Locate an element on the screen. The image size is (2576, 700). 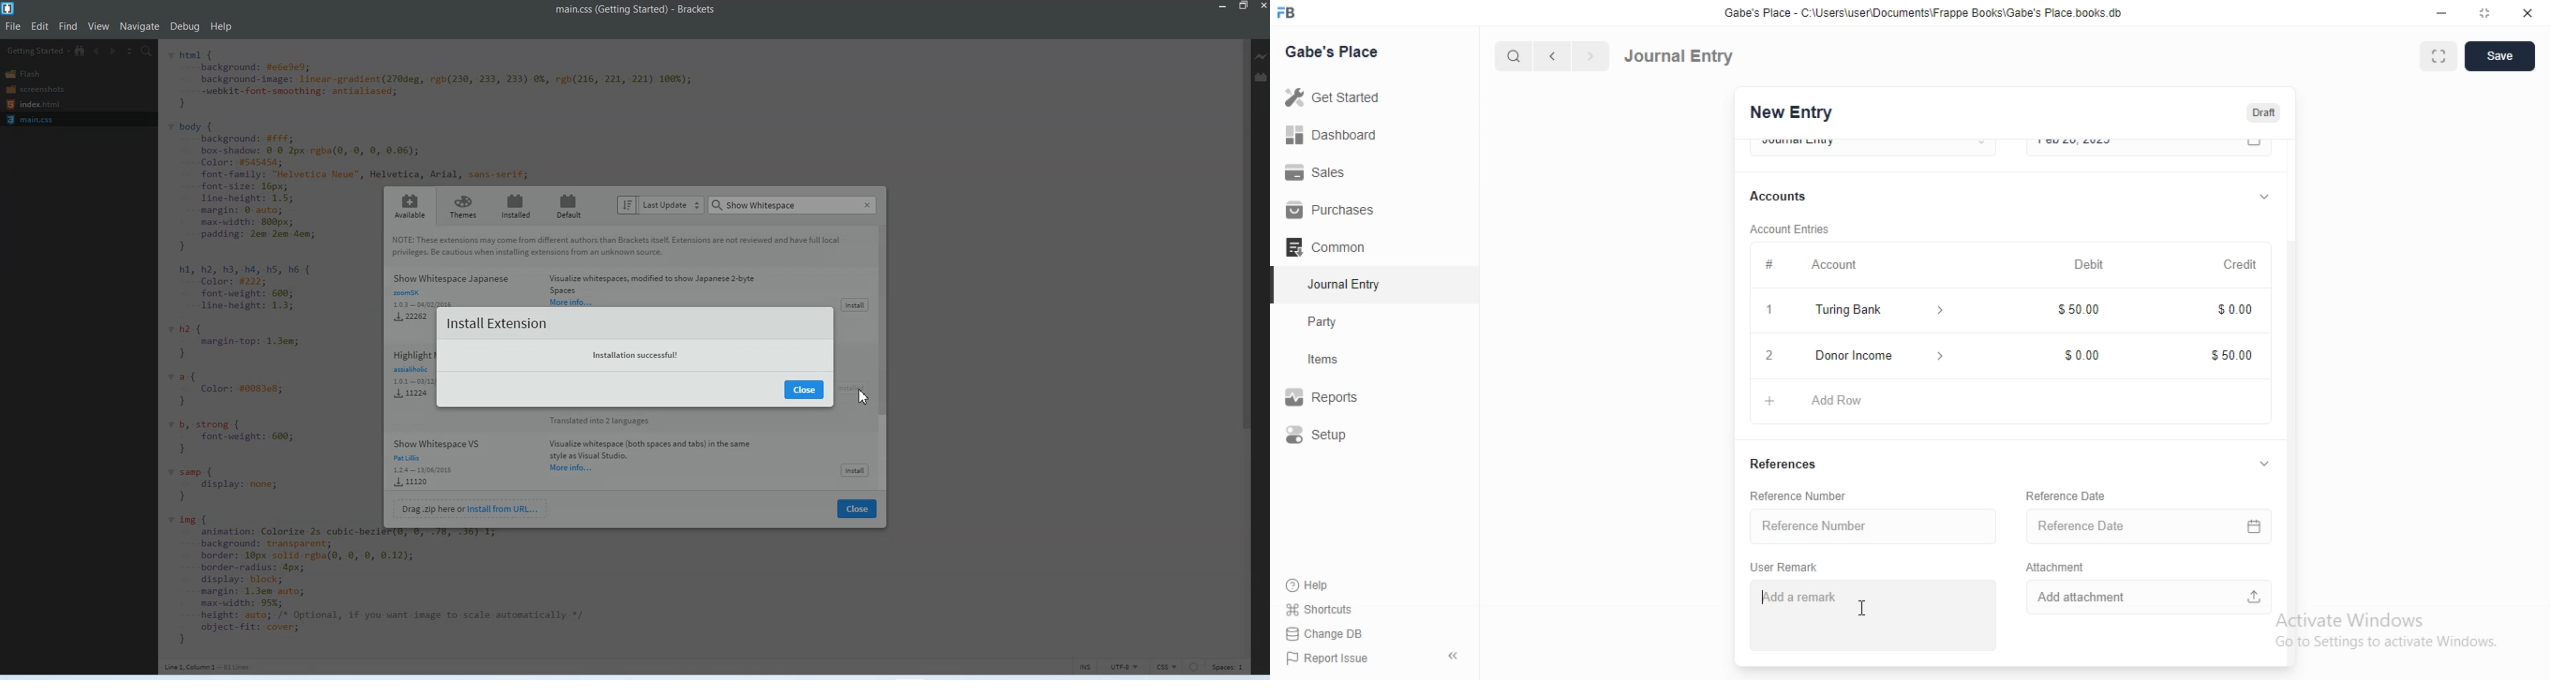
Text 3 is located at coordinates (210, 666).